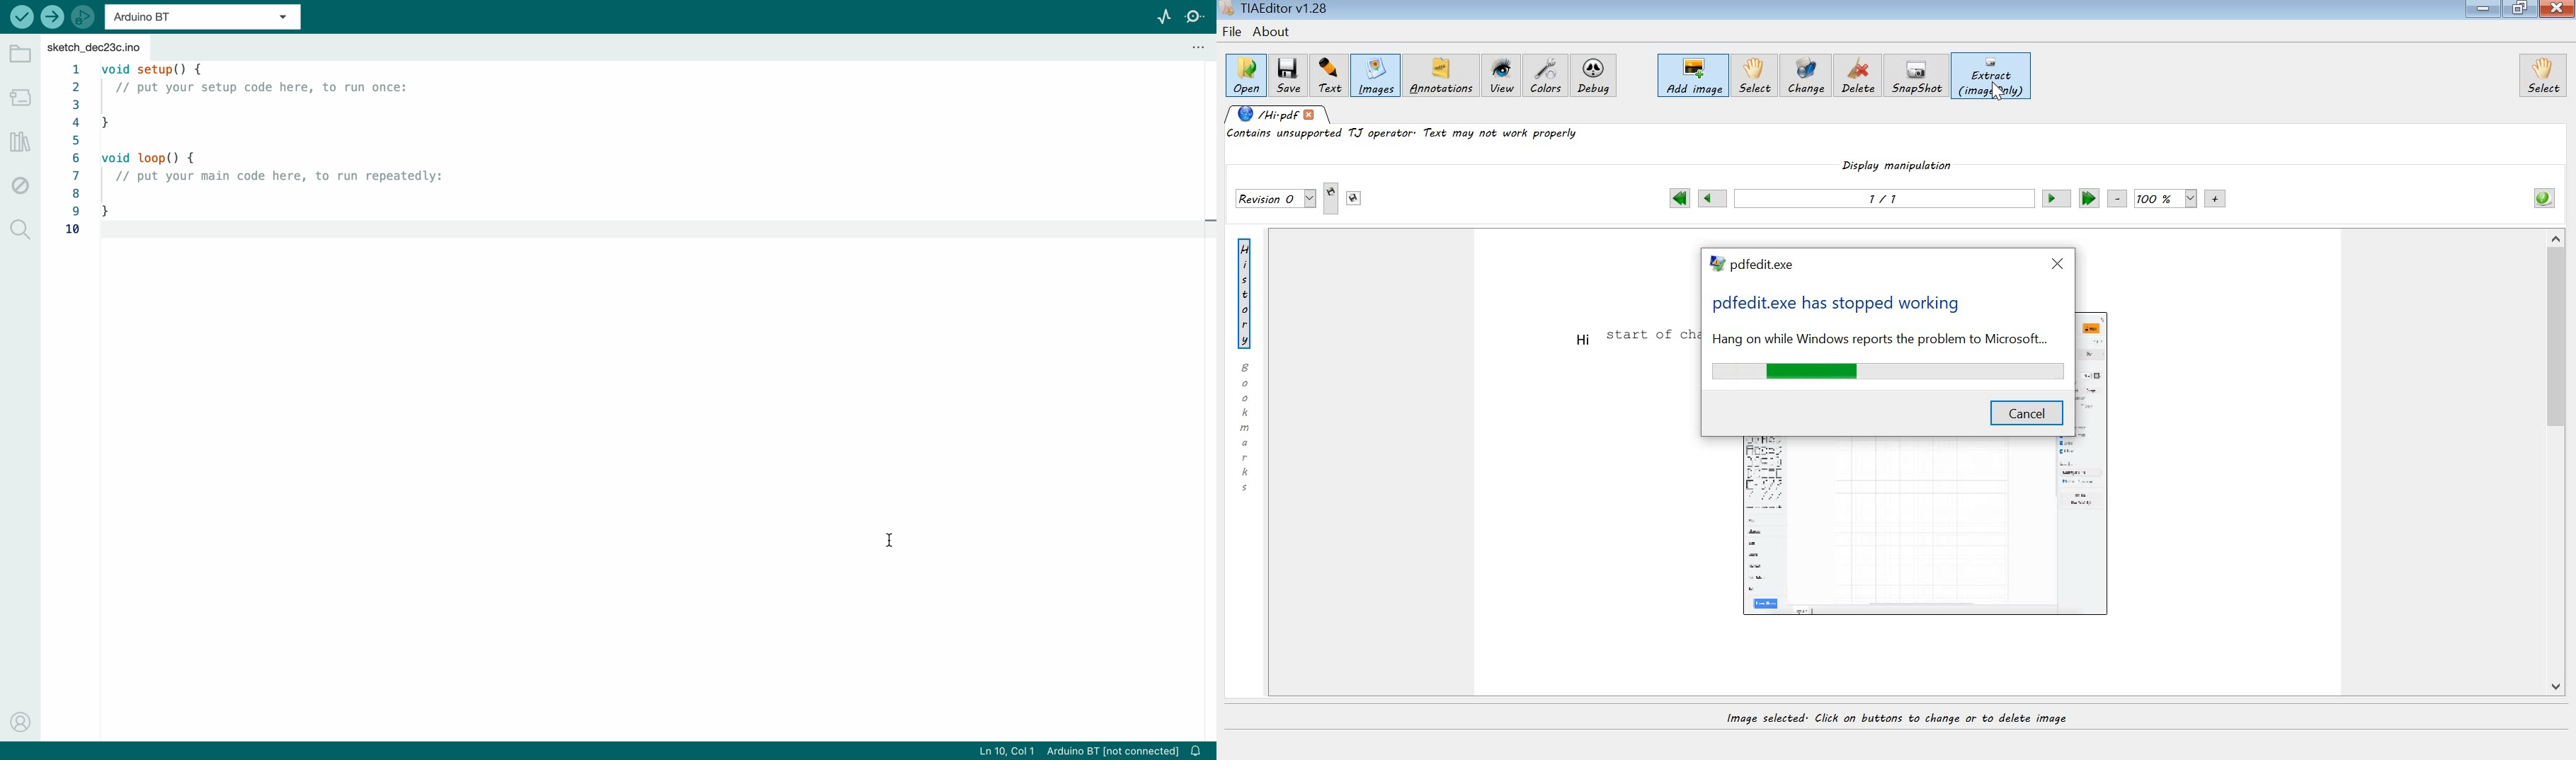  I want to click on annotations, so click(1443, 77).